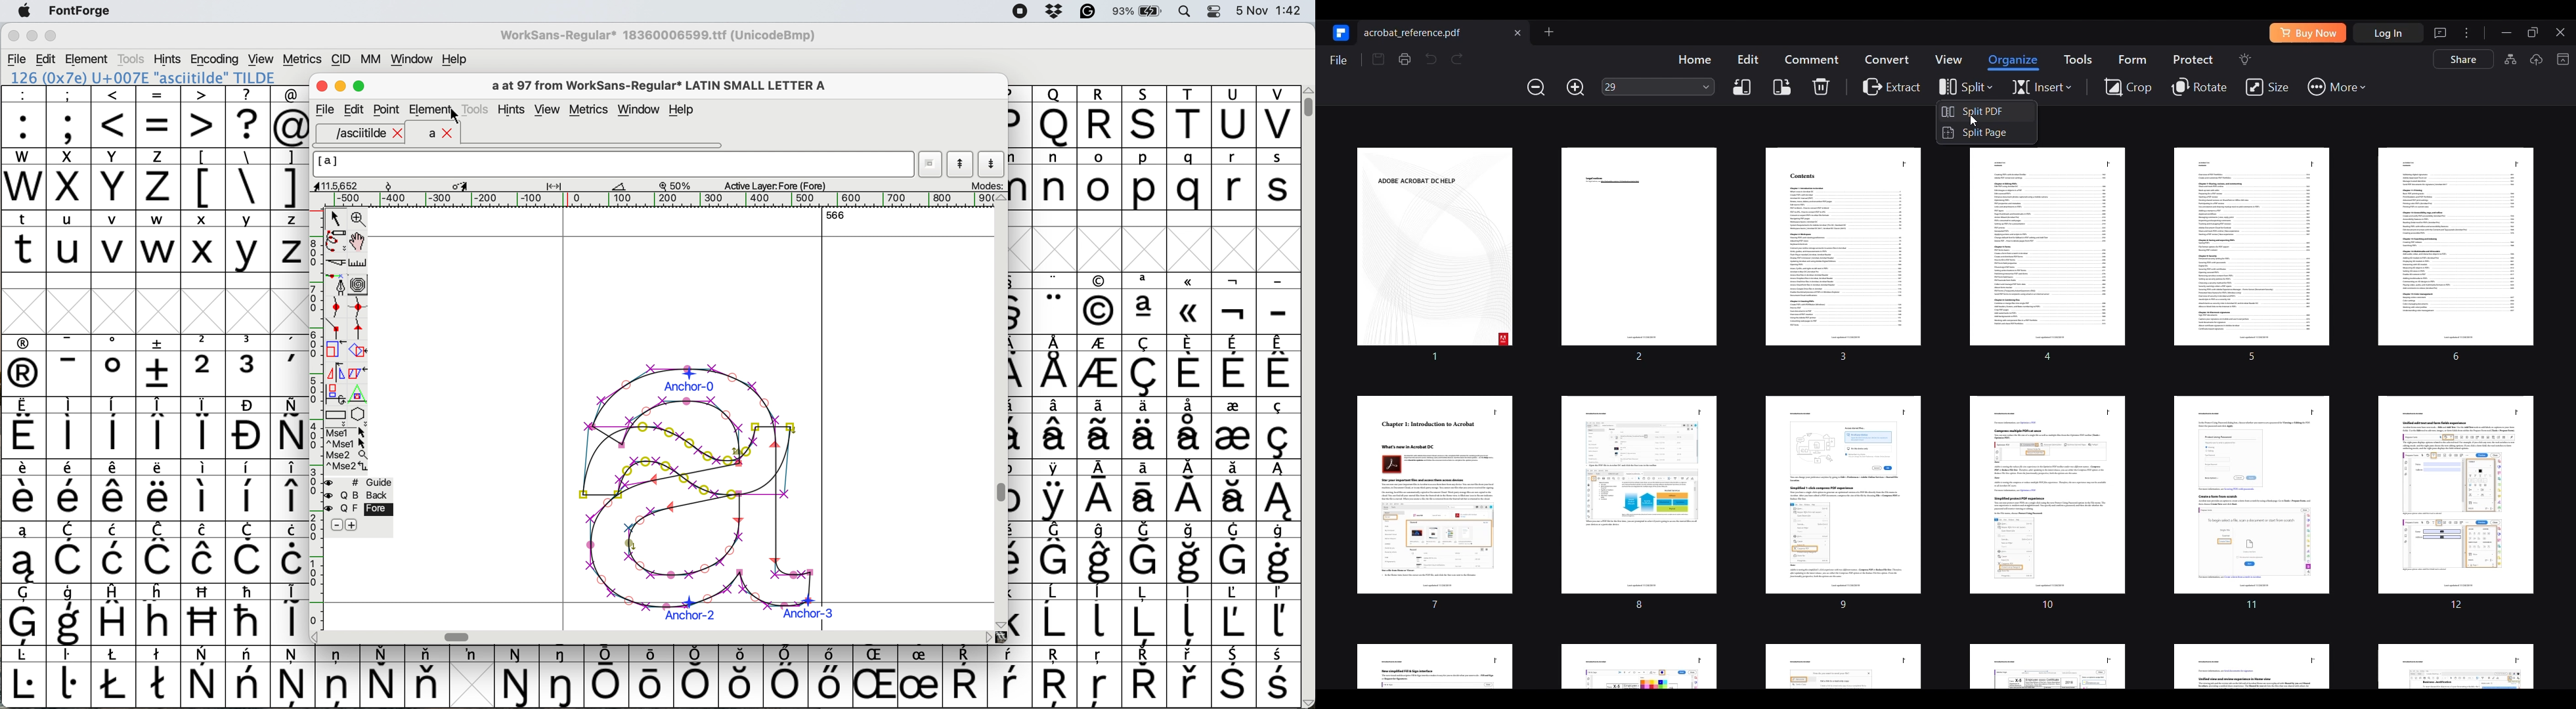 The width and height of the screenshot is (2576, 728). What do you see at coordinates (679, 185) in the screenshot?
I see `zoom scale` at bounding box center [679, 185].